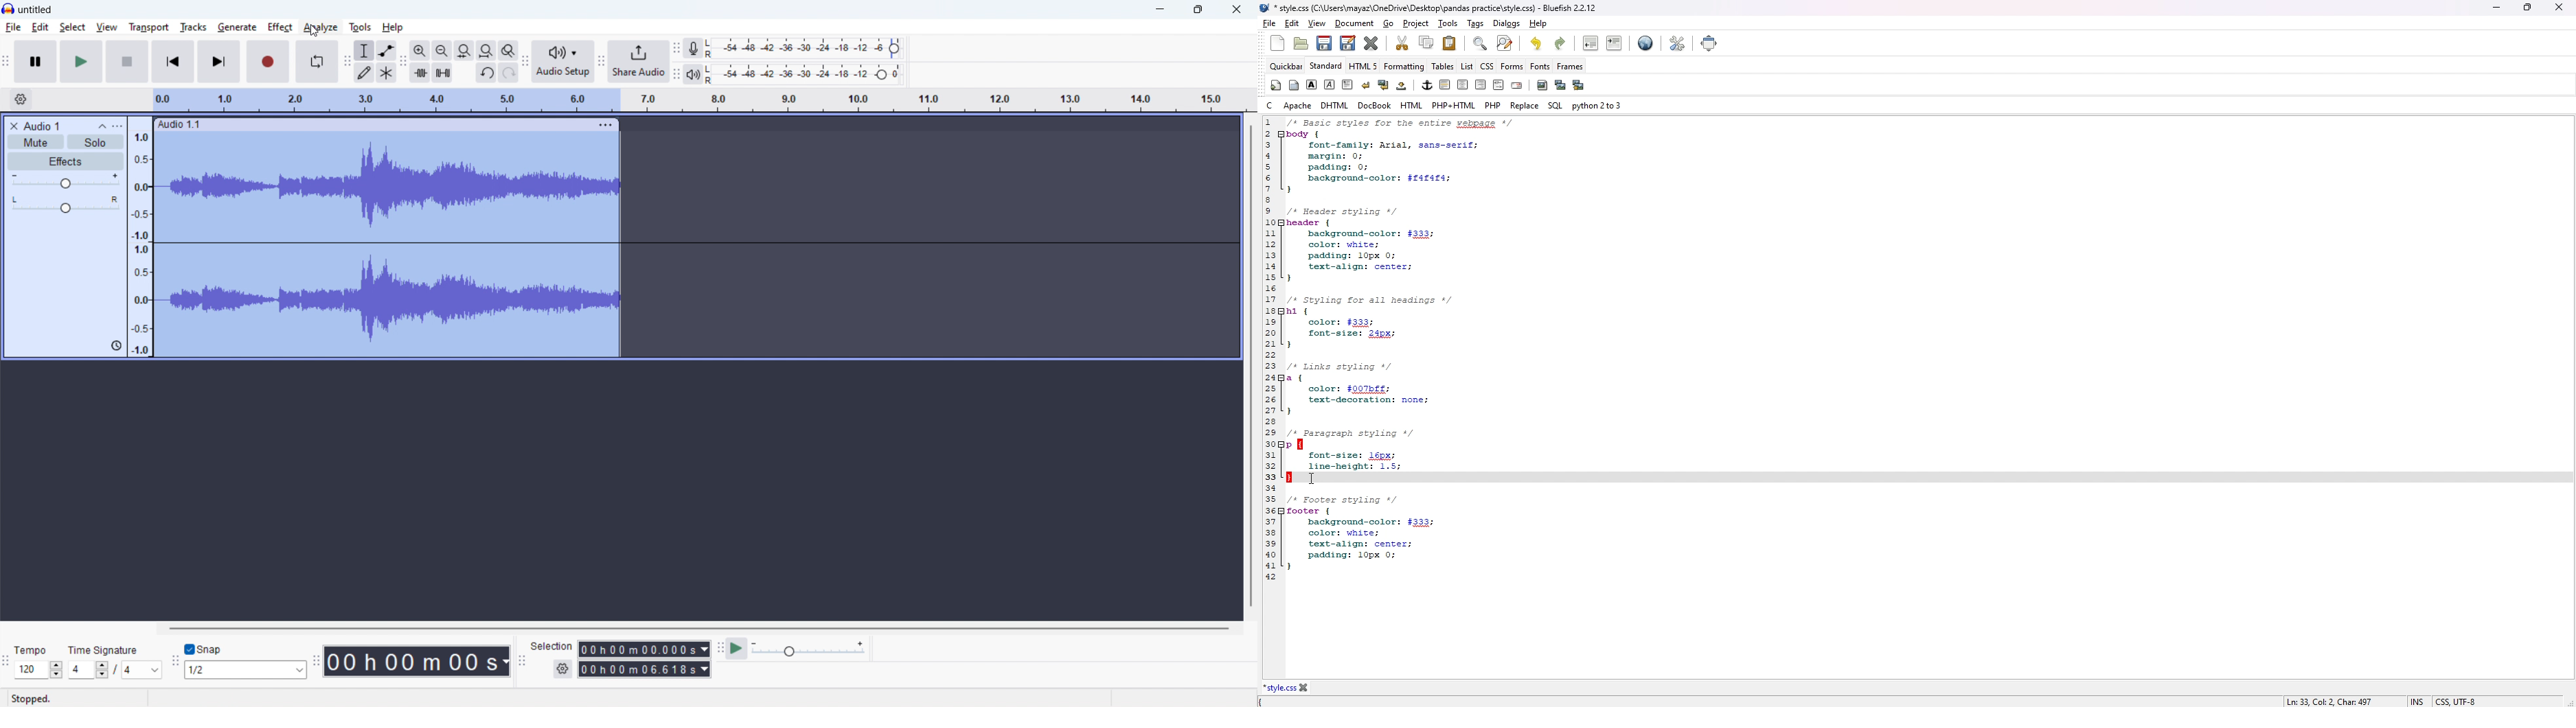  What do you see at coordinates (1312, 84) in the screenshot?
I see `bold` at bounding box center [1312, 84].